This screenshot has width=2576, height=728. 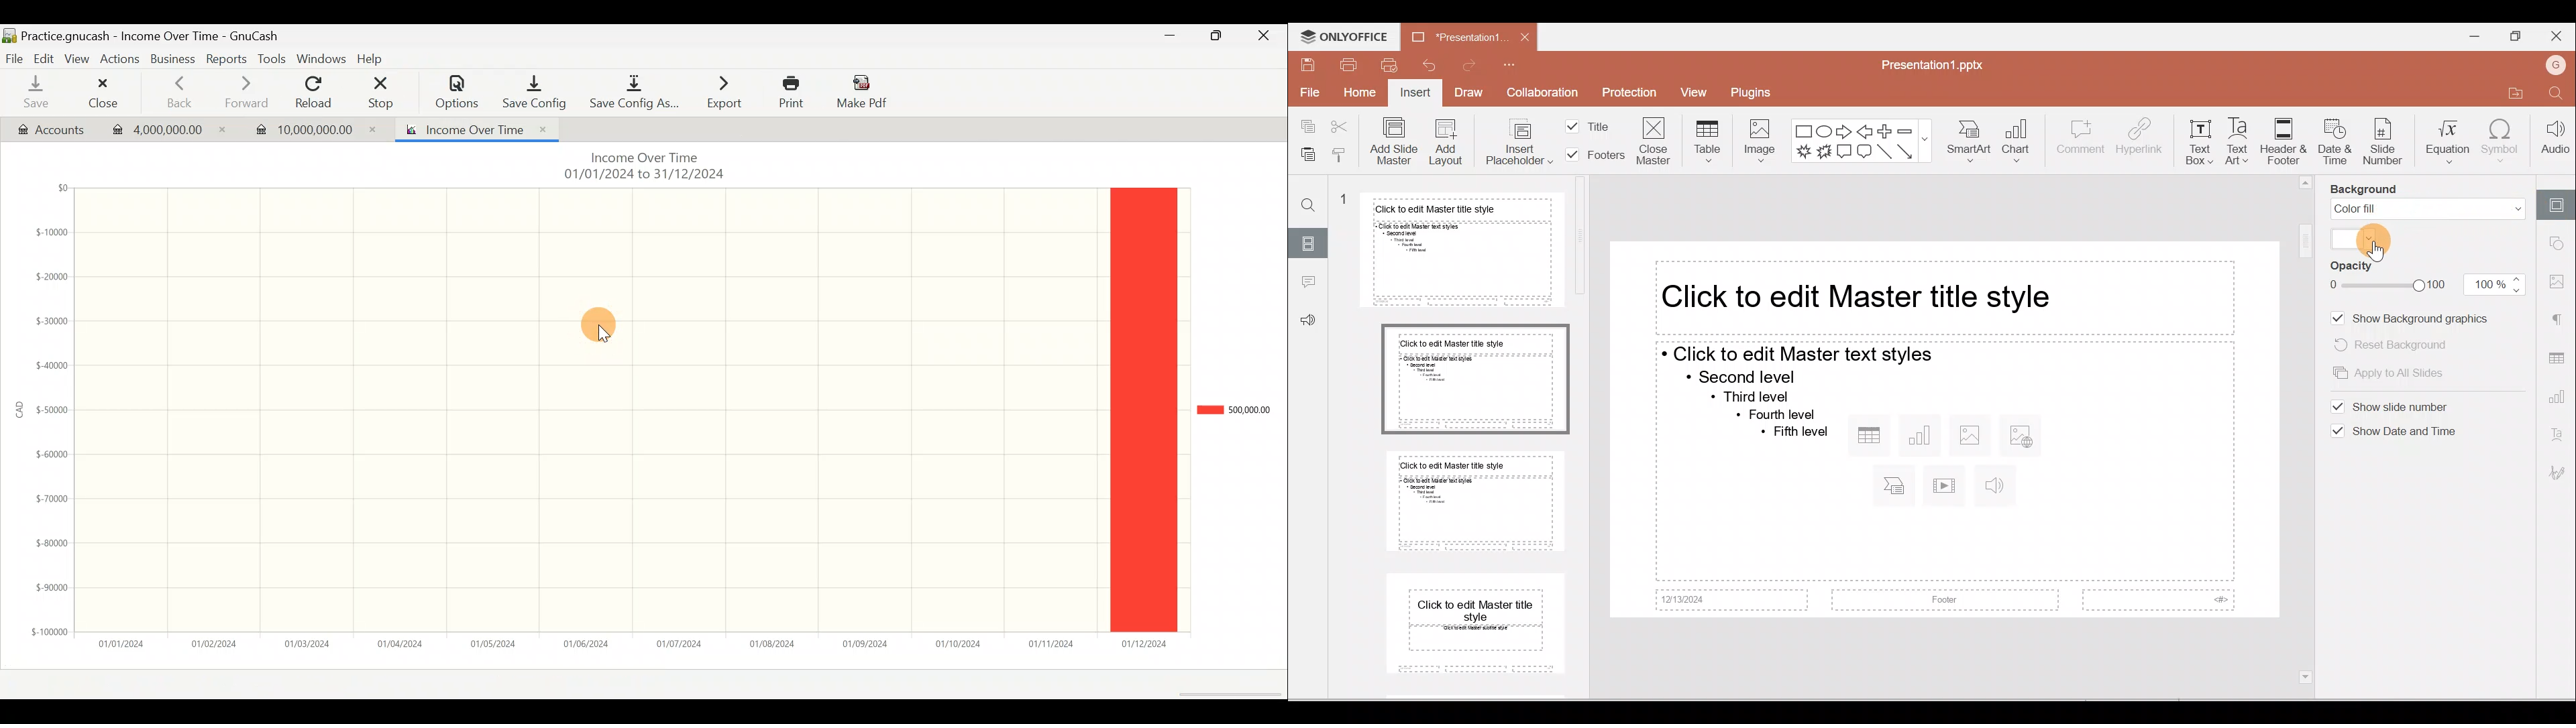 I want to click on Text Art settings, so click(x=2559, y=436).